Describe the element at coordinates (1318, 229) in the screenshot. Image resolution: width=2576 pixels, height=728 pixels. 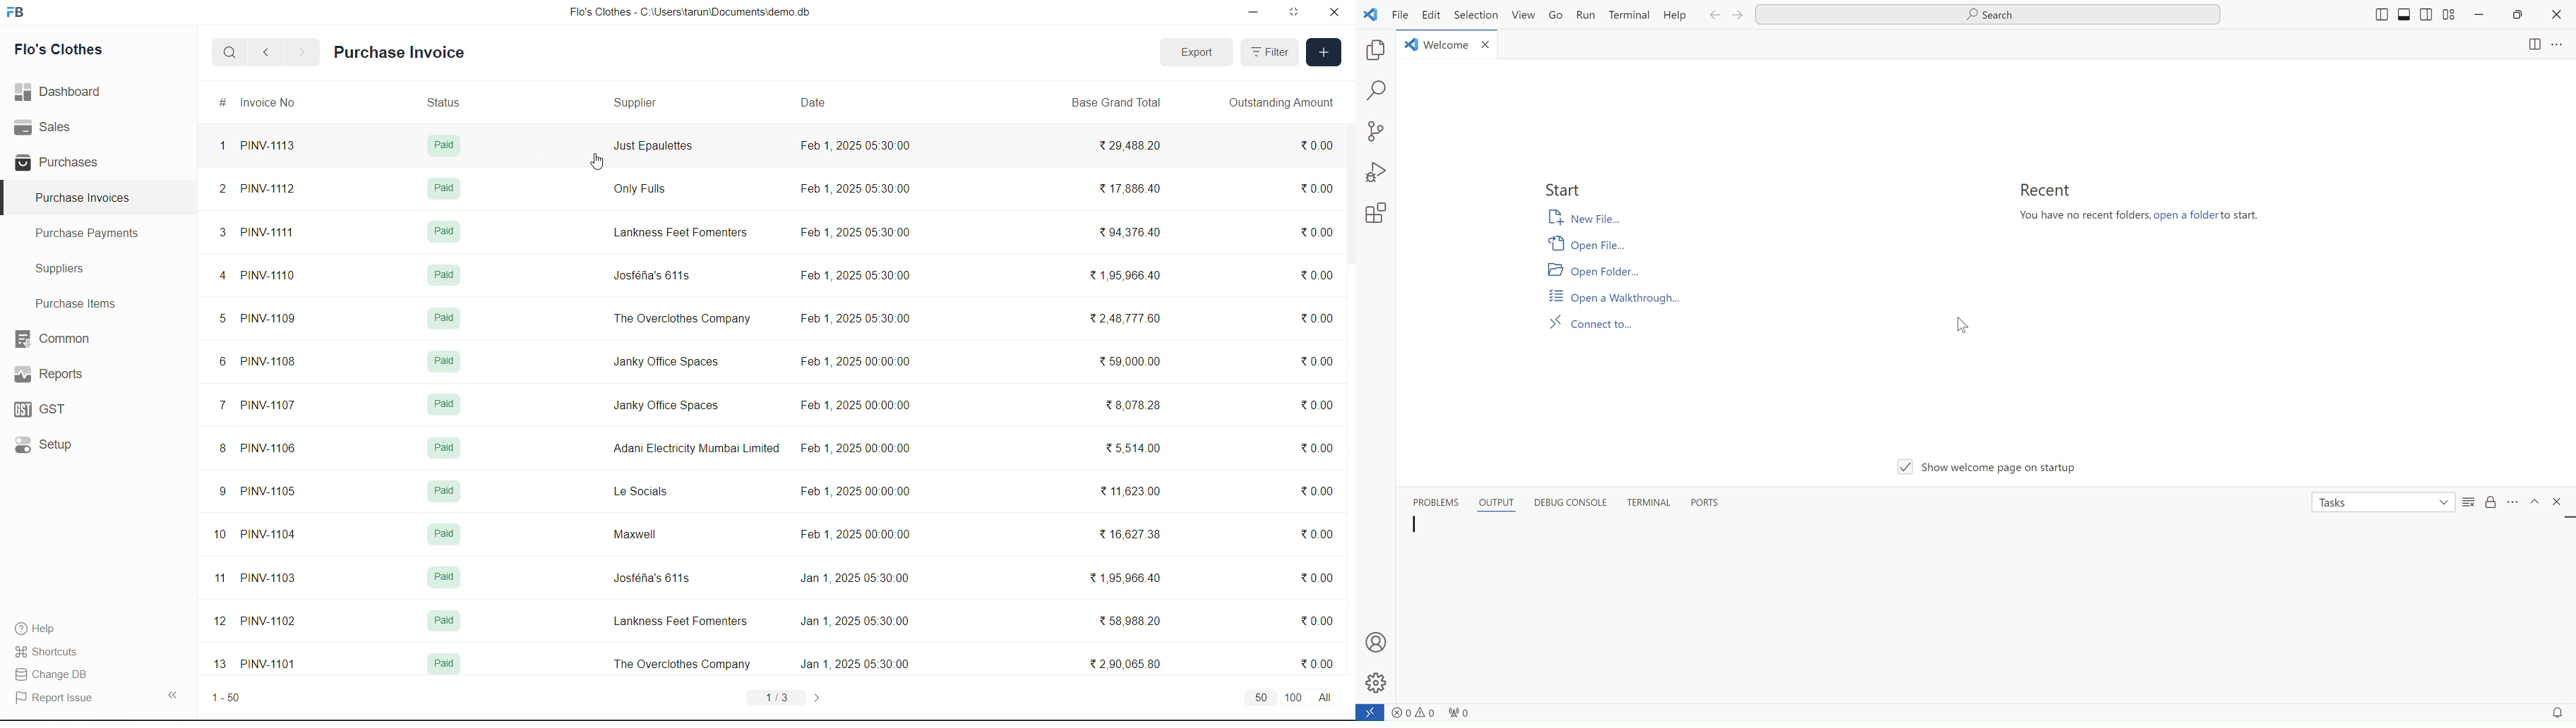
I see `₹0.00` at that location.